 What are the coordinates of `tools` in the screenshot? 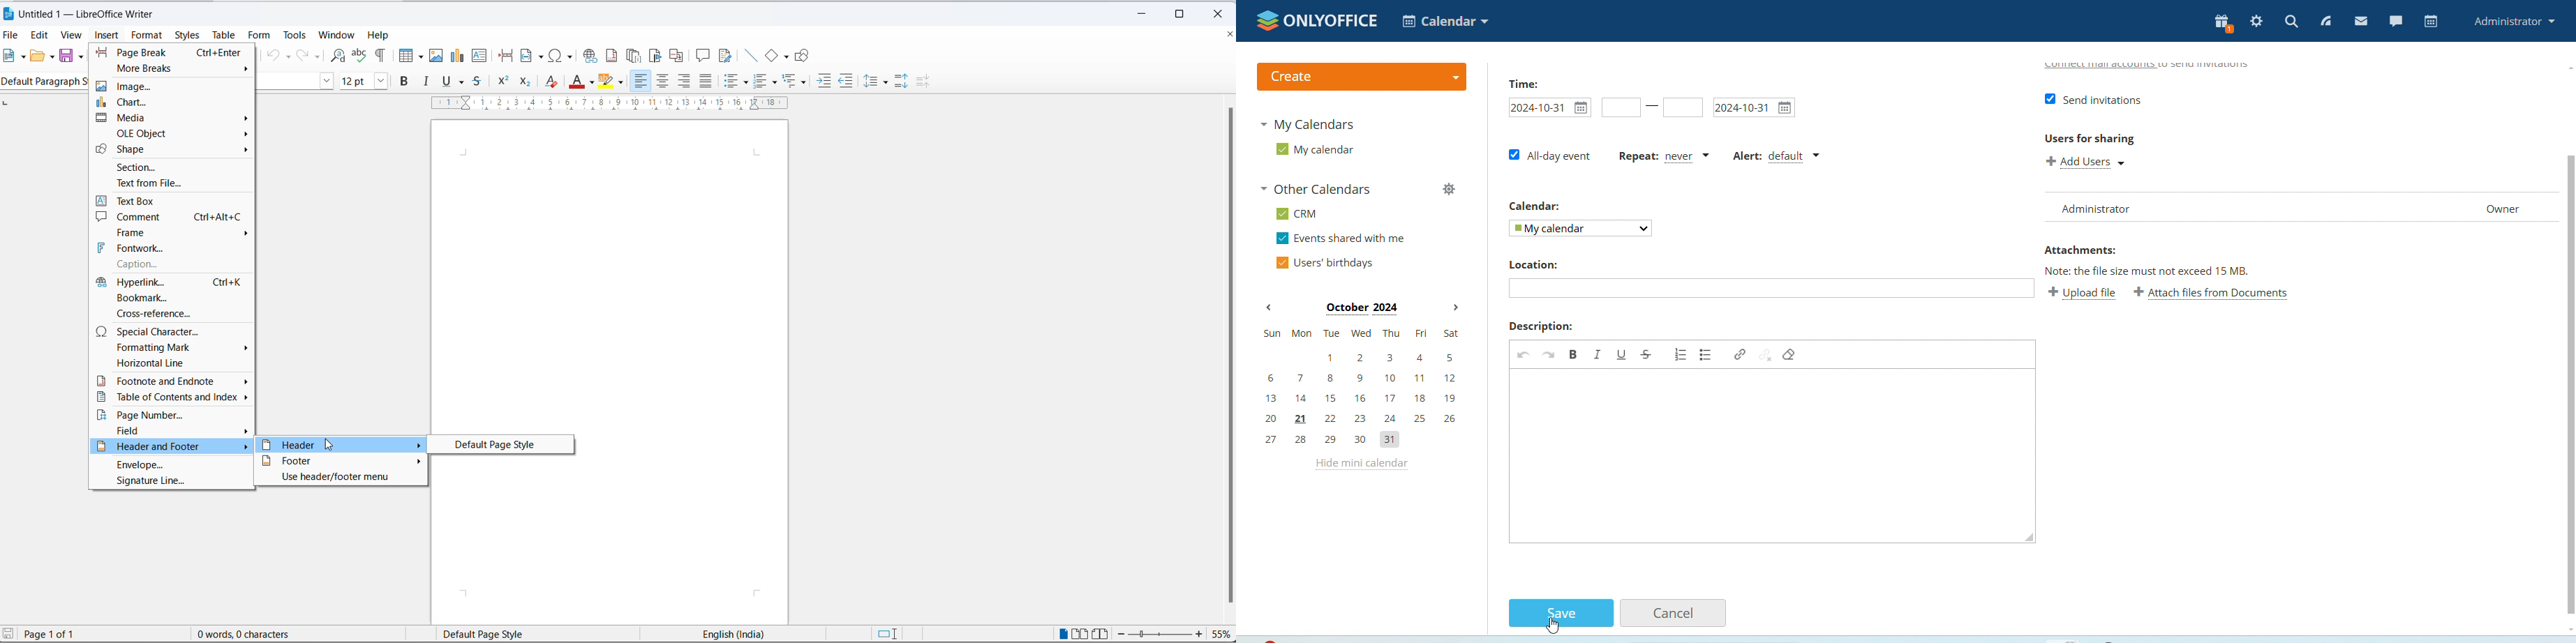 It's located at (296, 35).